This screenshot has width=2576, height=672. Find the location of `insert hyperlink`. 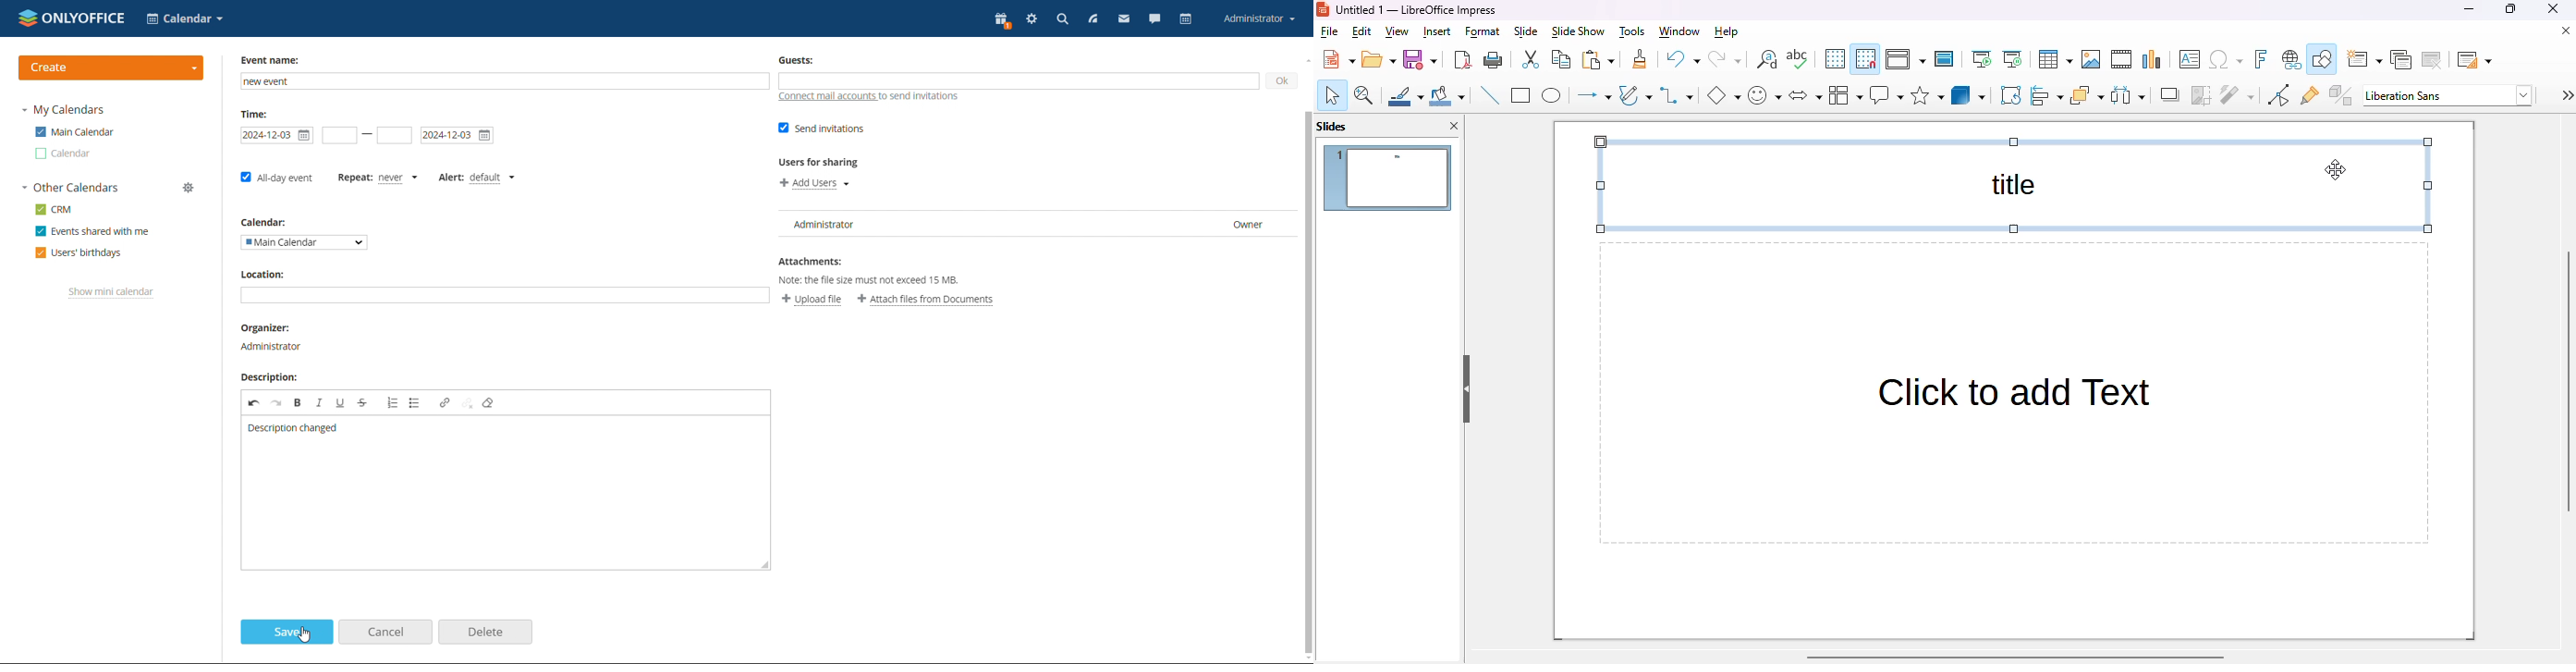

insert hyperlink is located at coordinates (2291, 59).